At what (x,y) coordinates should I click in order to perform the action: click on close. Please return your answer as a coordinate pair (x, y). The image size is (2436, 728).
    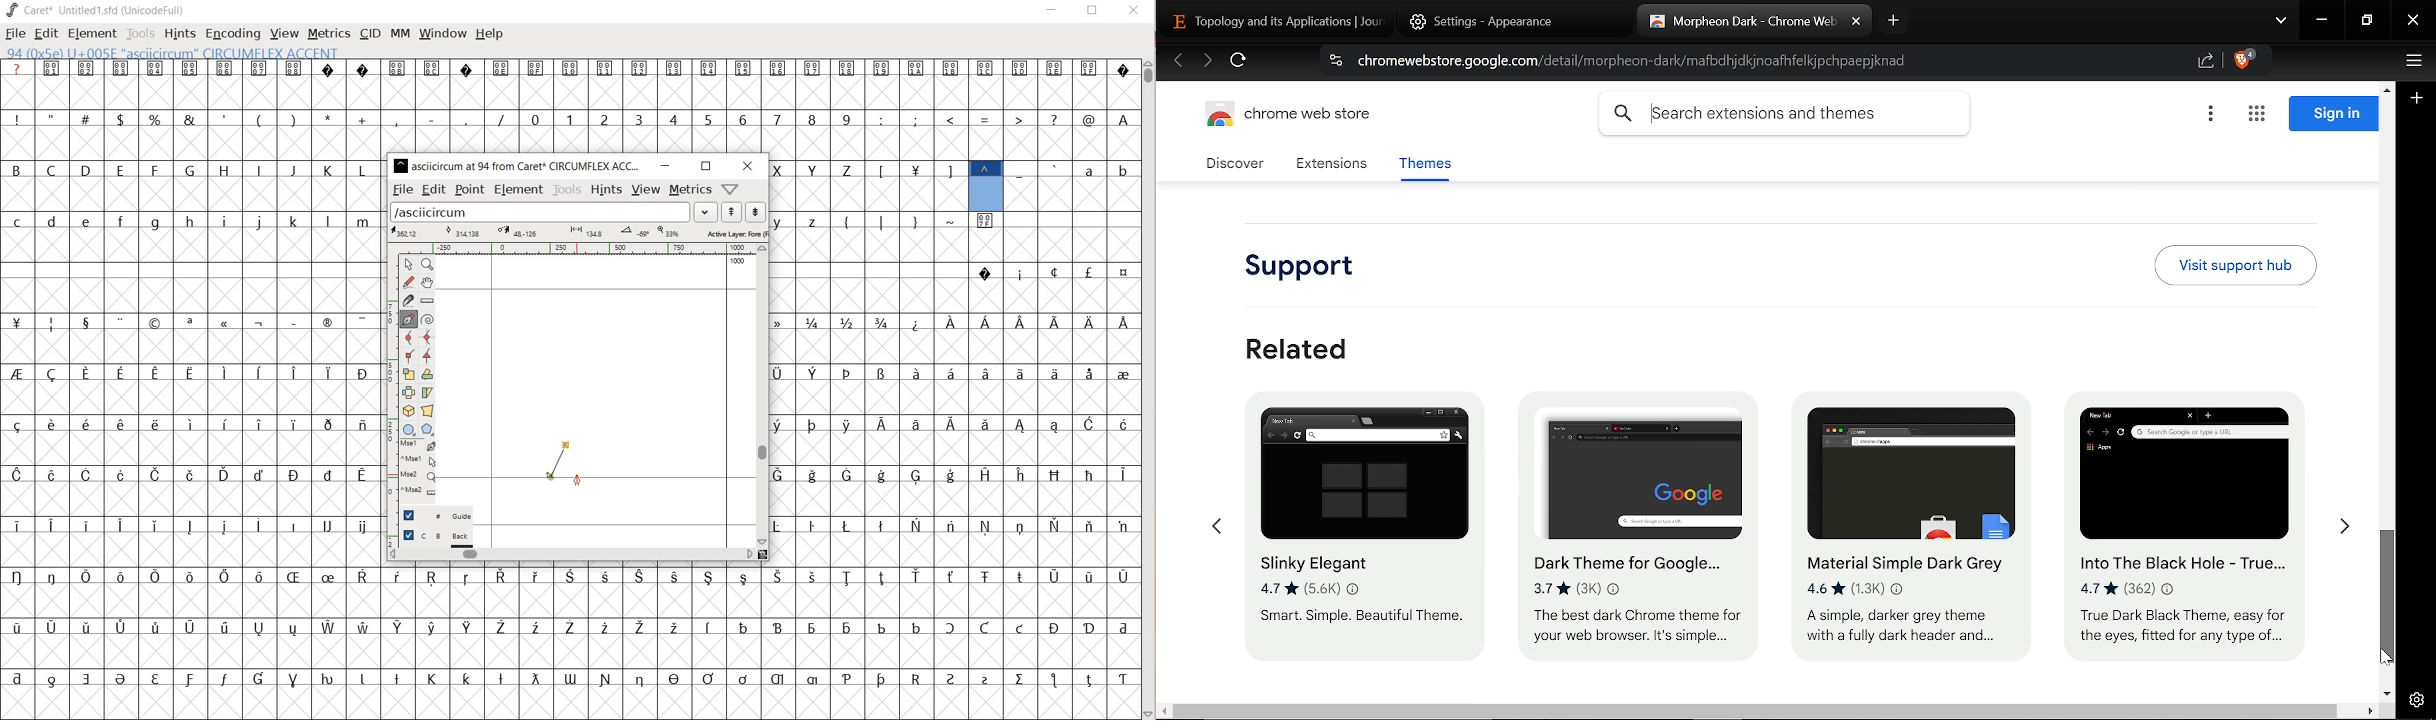
    Looking at the image, I should click on (748, 166).